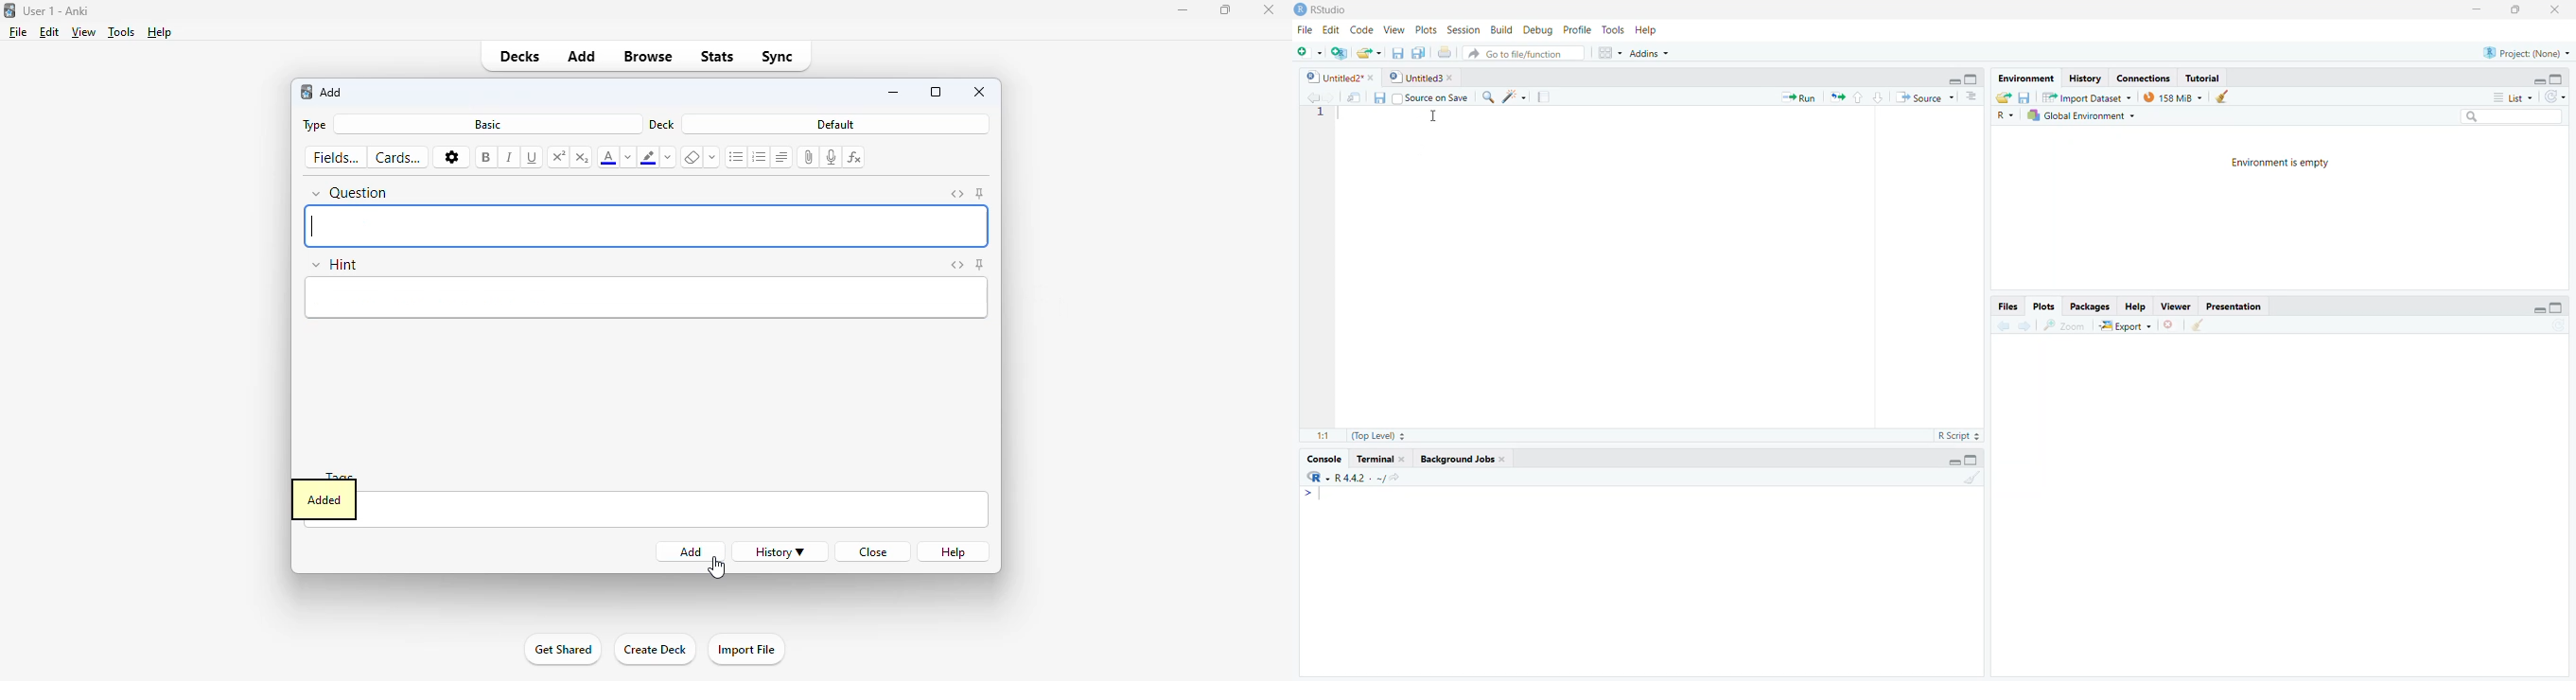 The width and height of the screenshot is (2576, 700). What do you see at coordinates (2066, 326) in the screenshot?
I see `Zoom` at bounding box center [2066, 326].